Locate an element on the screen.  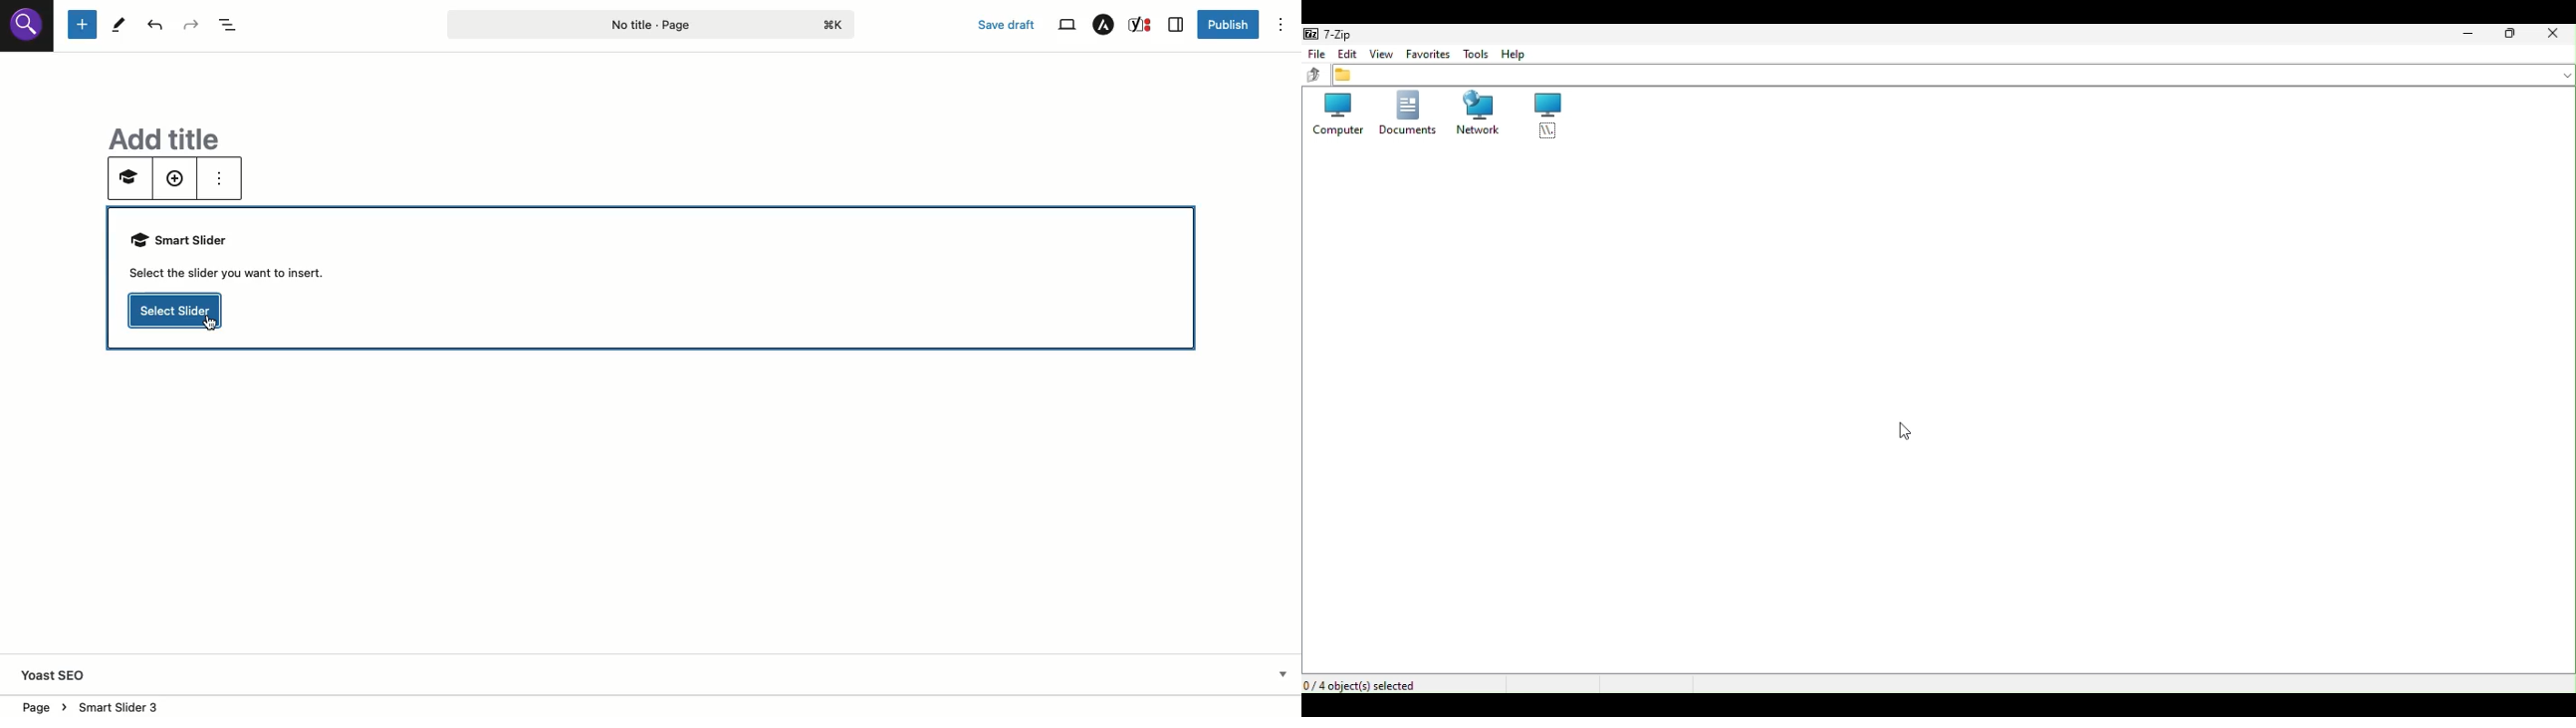
Documents is located at coordinates (1408, 117).